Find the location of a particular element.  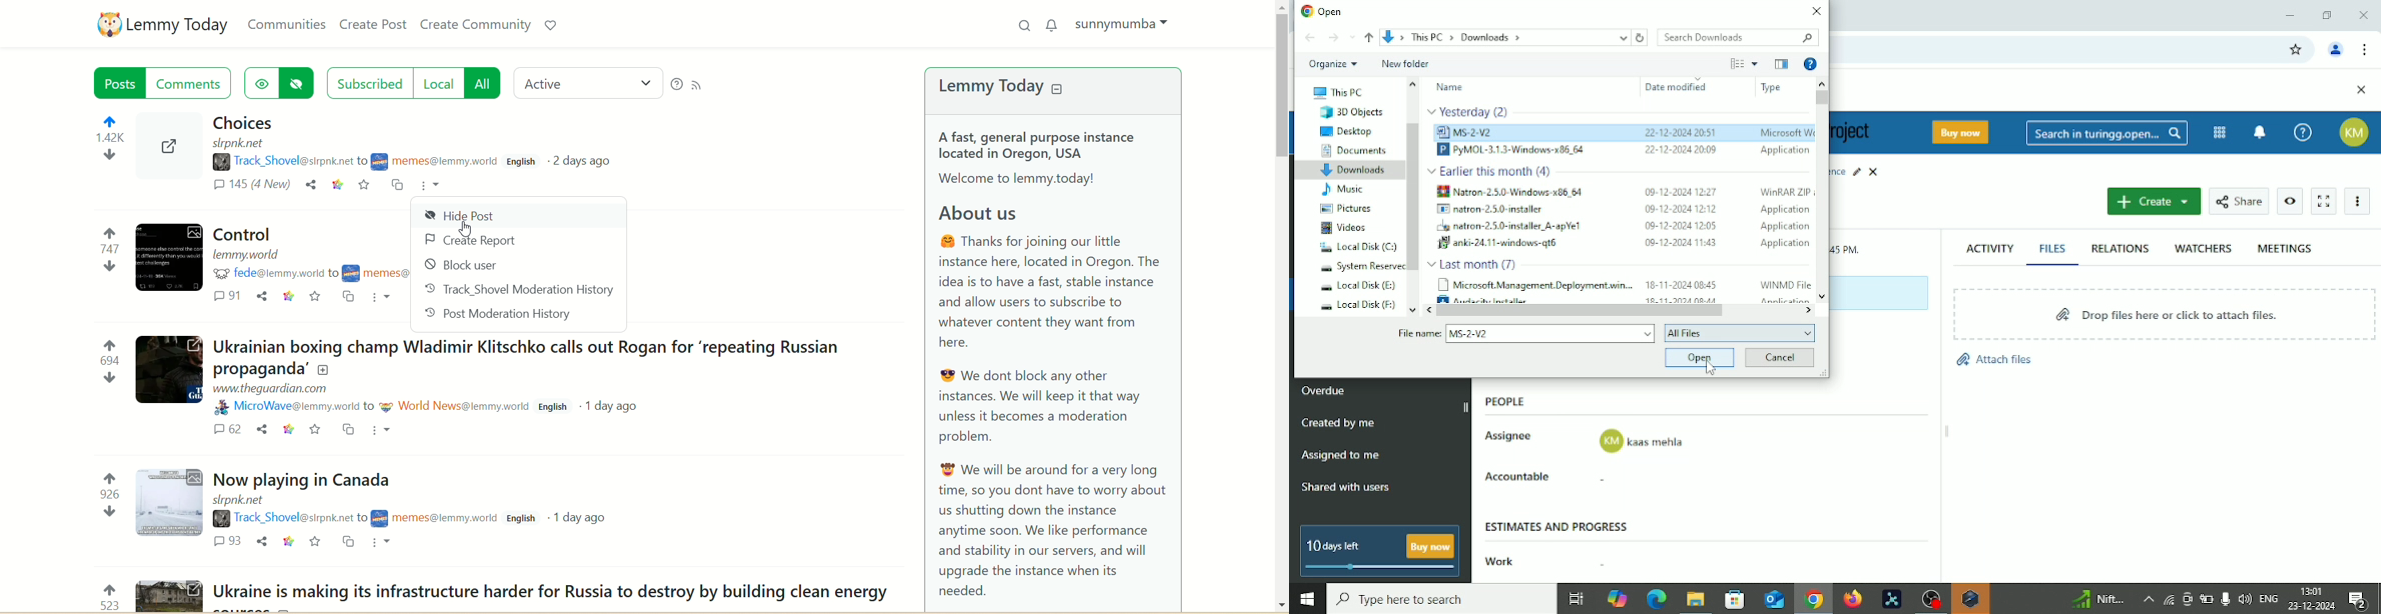

lemmy today logo and name is located at coordinates (163, 24).